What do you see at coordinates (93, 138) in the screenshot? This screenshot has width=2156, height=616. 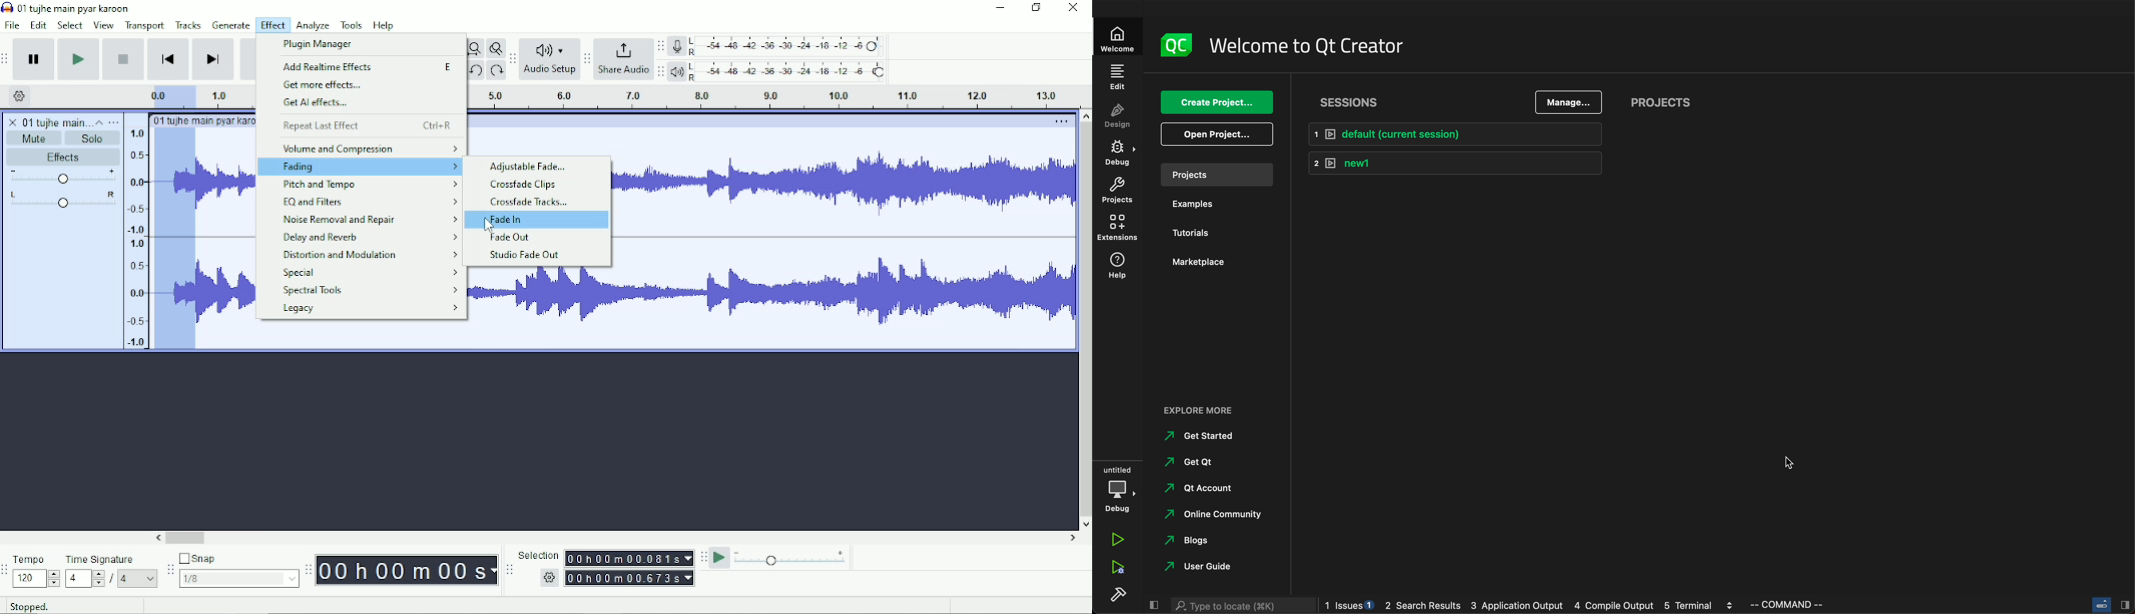 I see `Solo` at bounding box center [93, 138].